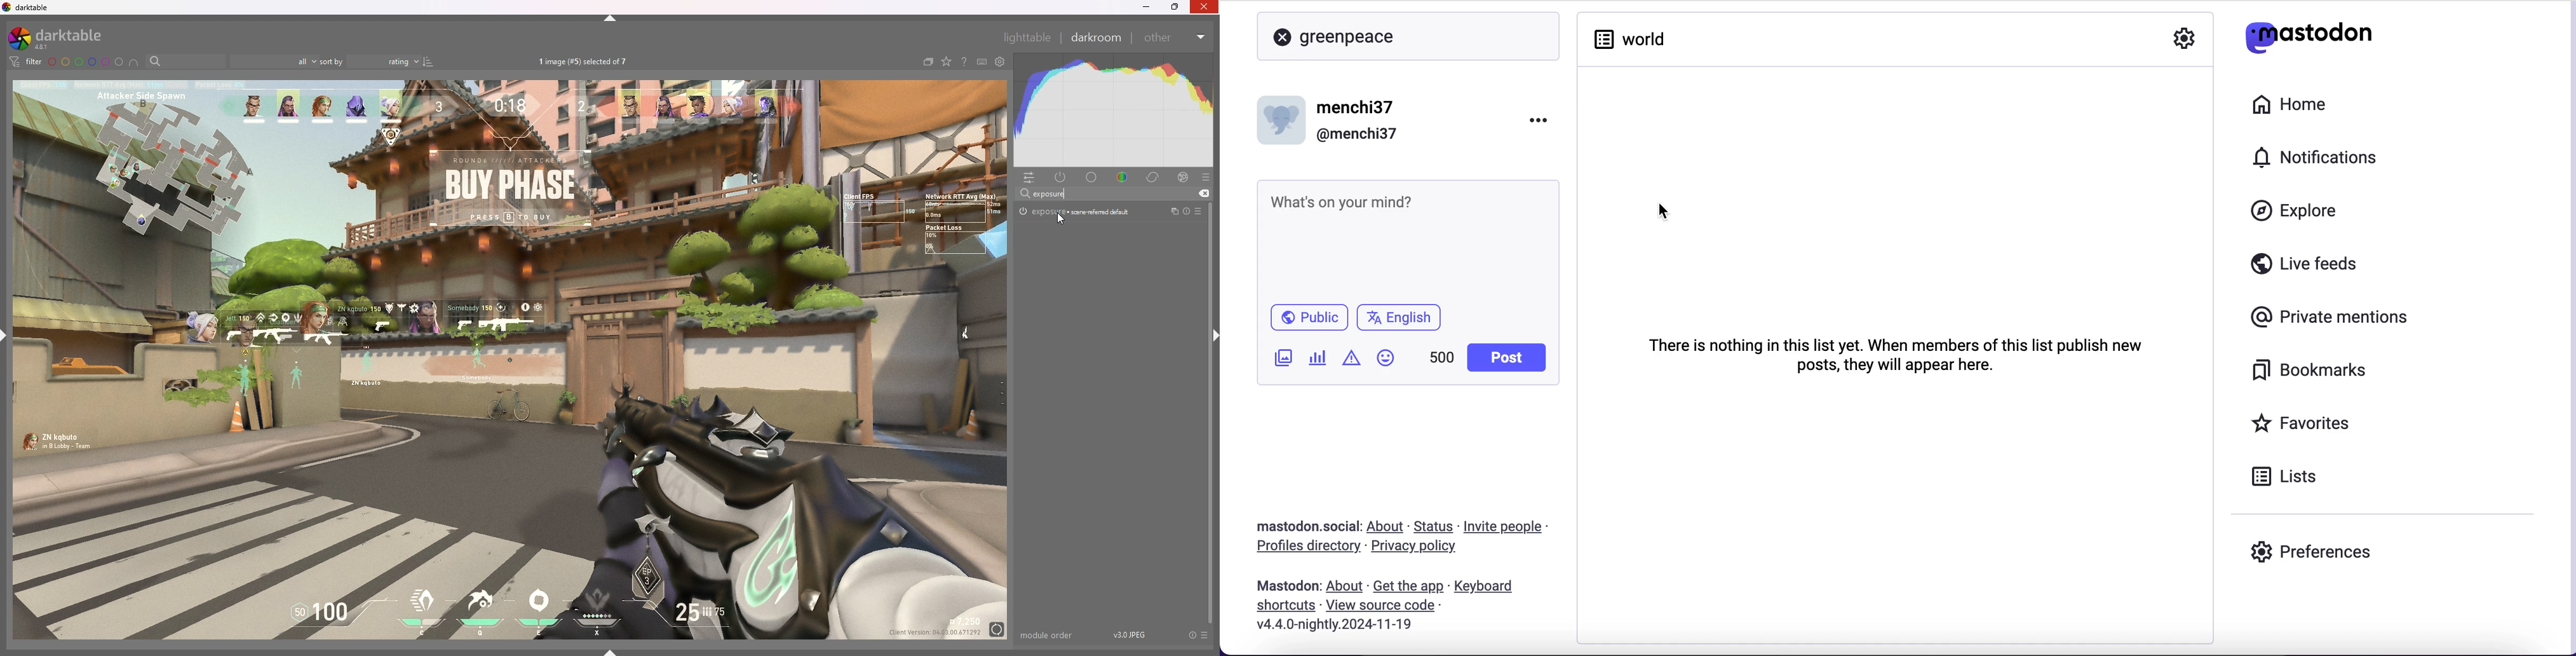 The height and width of the screenshot is (672, 2576). What do you see at coordinates (1192, 636) in the screenshot?
I see `reset` at bounding box center [1192, 636].